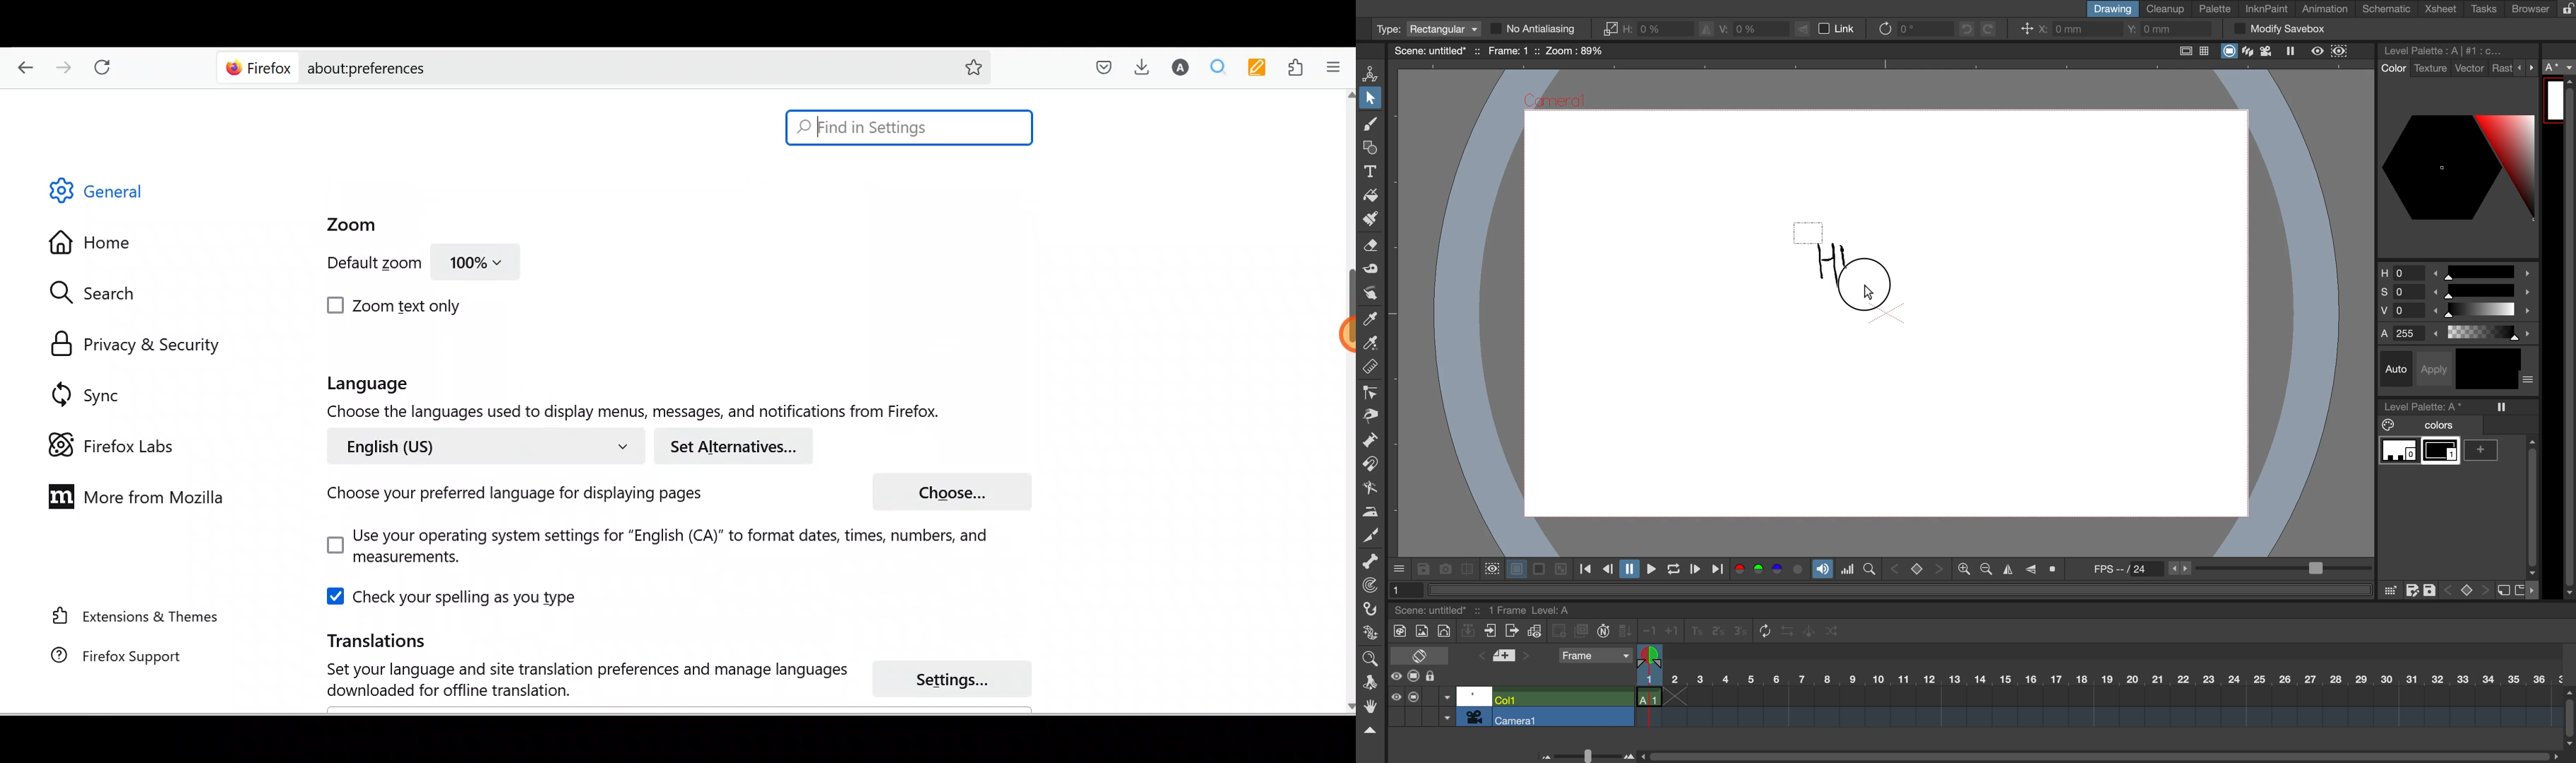 This screenshot has width=2576, height=784. Describe the element at coordinates (2466, 589) in the screenshot. I see `switch between keys` at that location.